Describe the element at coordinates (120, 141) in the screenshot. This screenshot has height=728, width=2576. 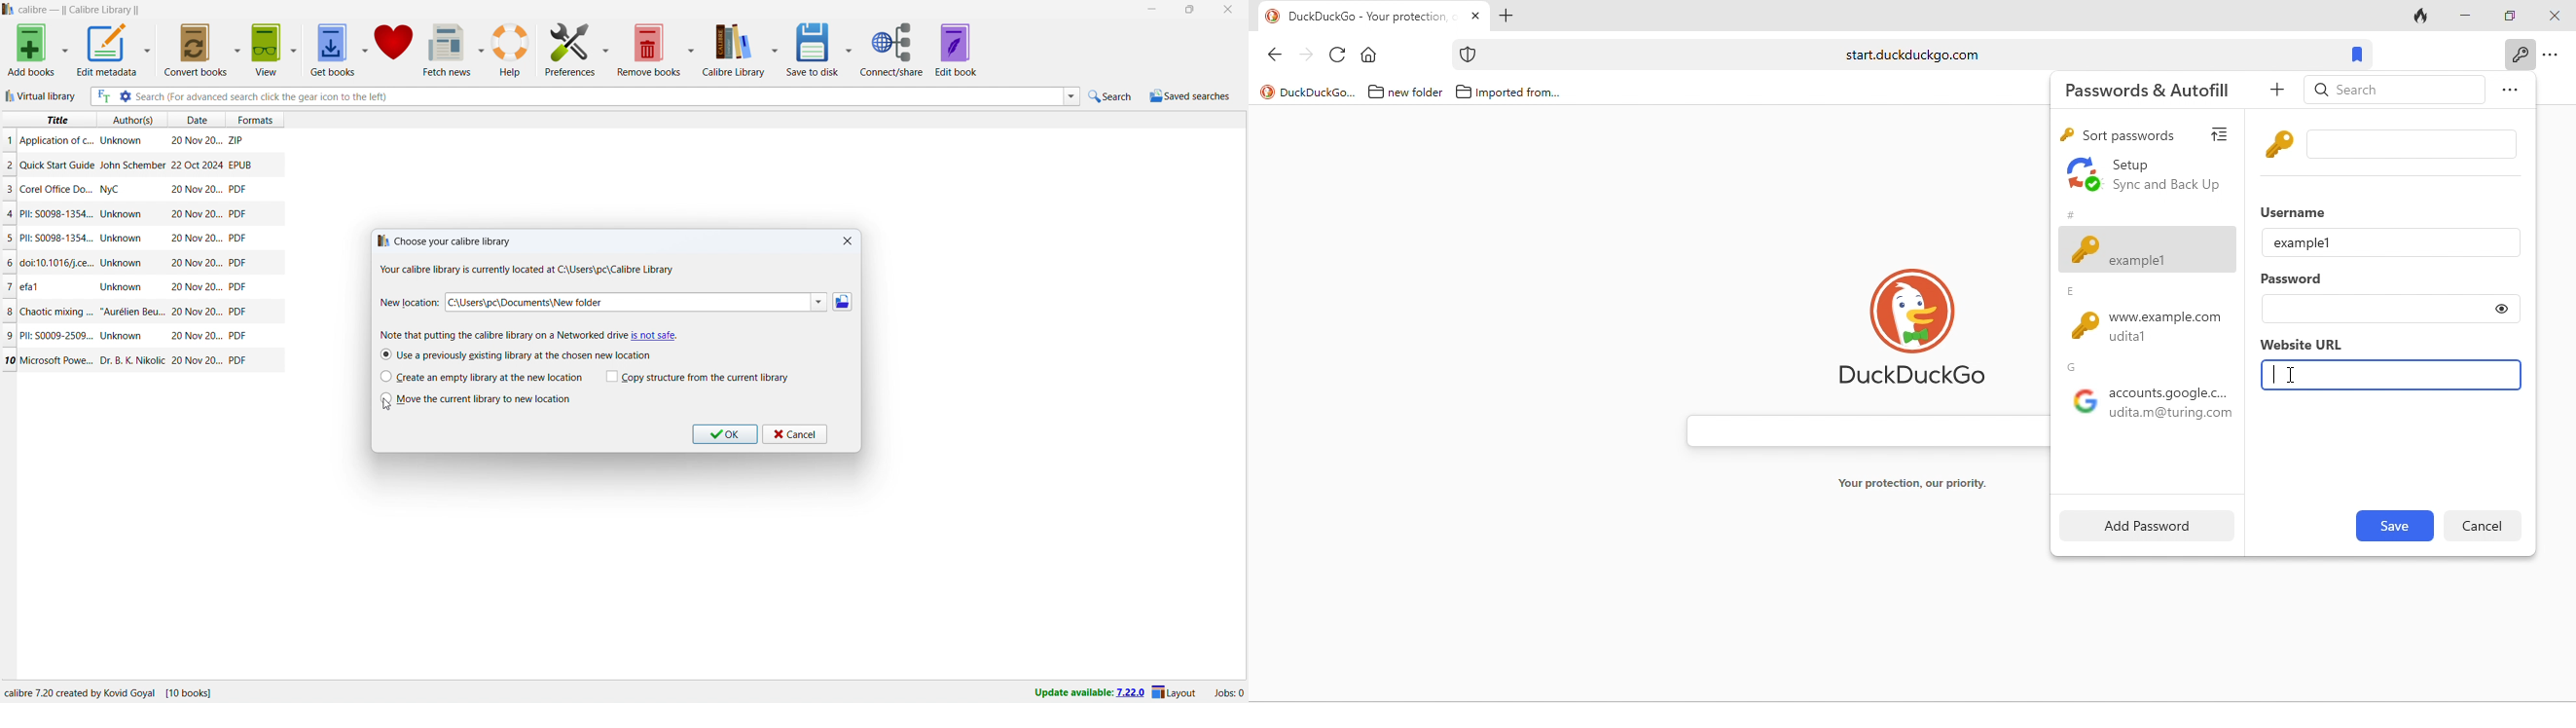
I see `Author` at that location.